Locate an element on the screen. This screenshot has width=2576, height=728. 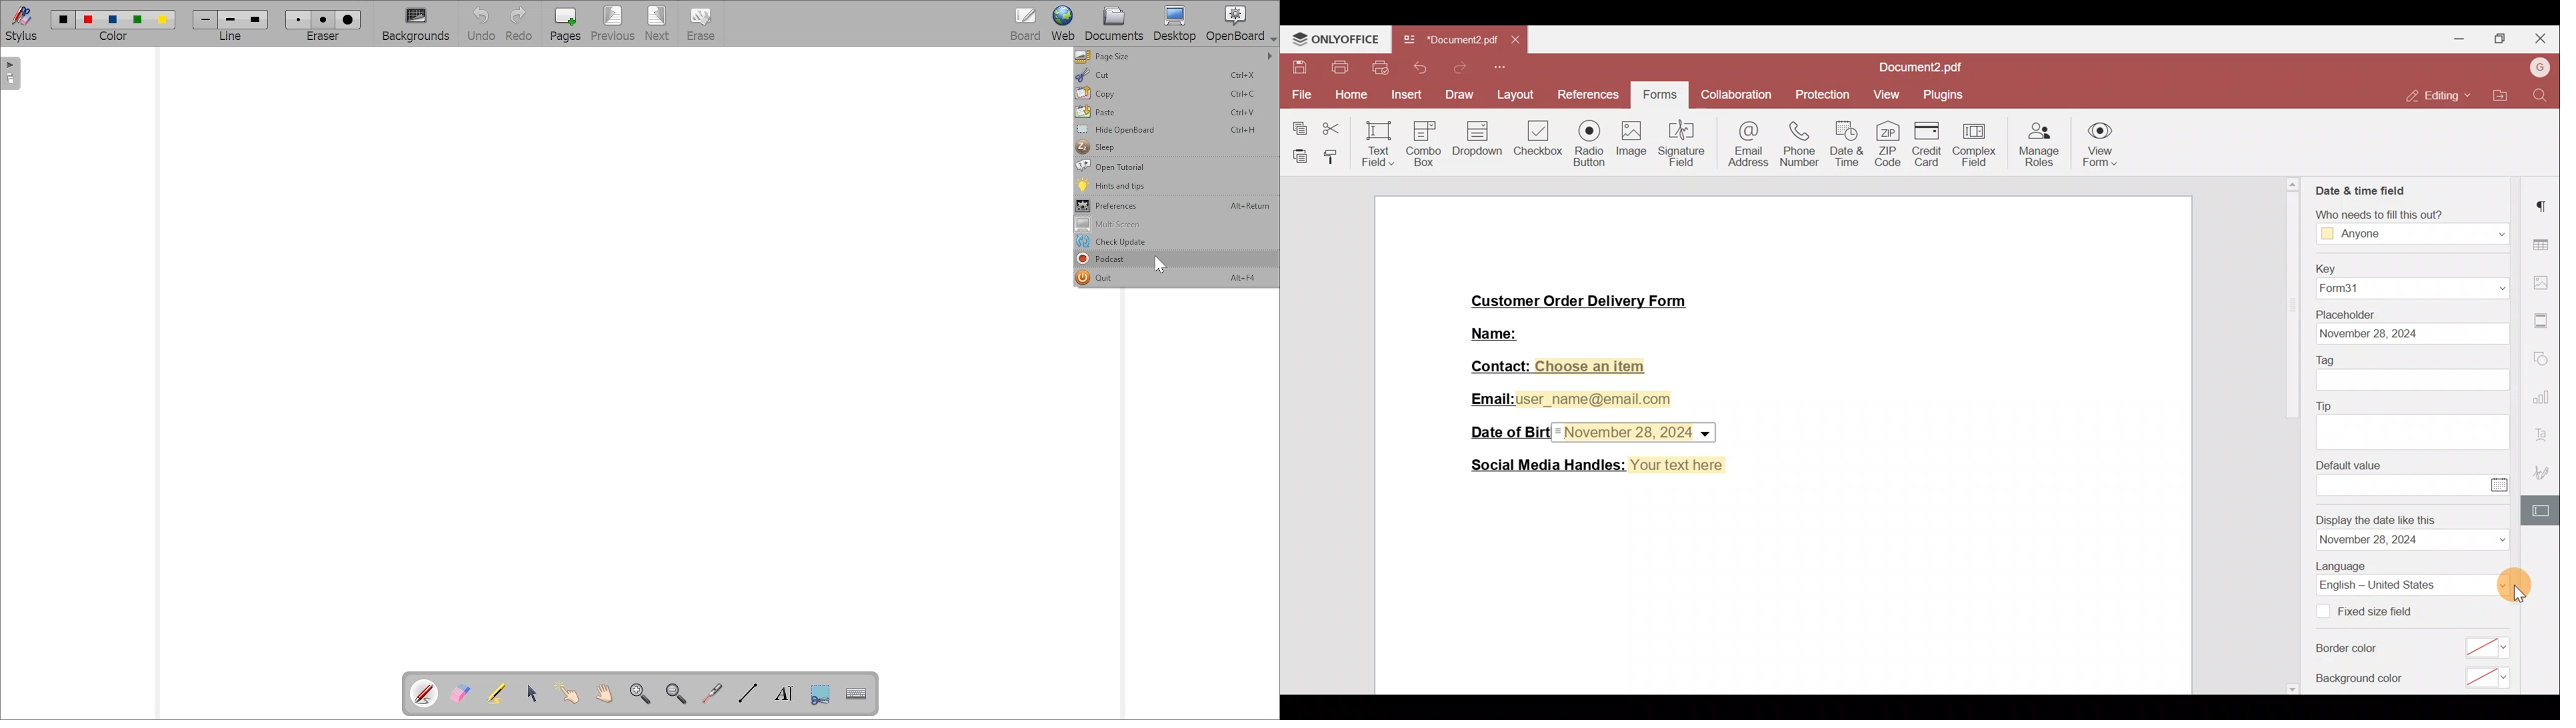
View form is located at coordinates (2097, 147).